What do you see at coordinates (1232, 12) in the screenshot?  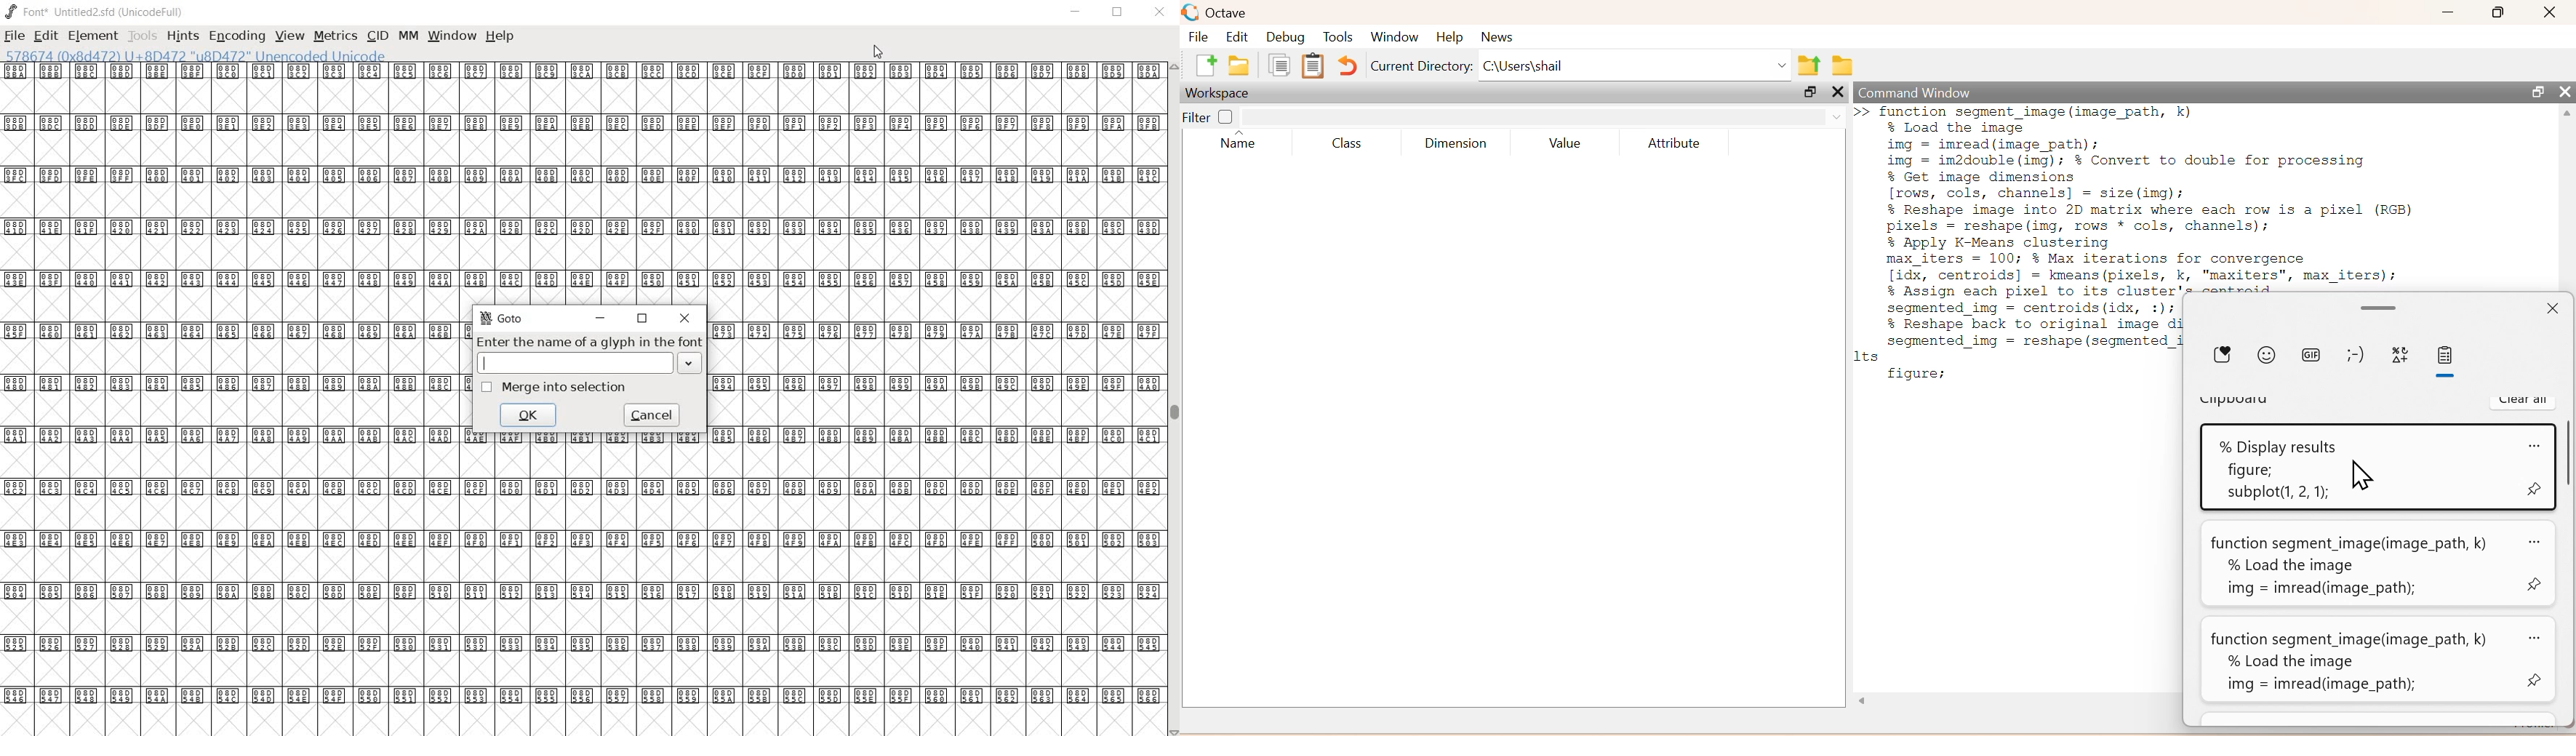 I see `Octave` at bounding box center [1232, 12].